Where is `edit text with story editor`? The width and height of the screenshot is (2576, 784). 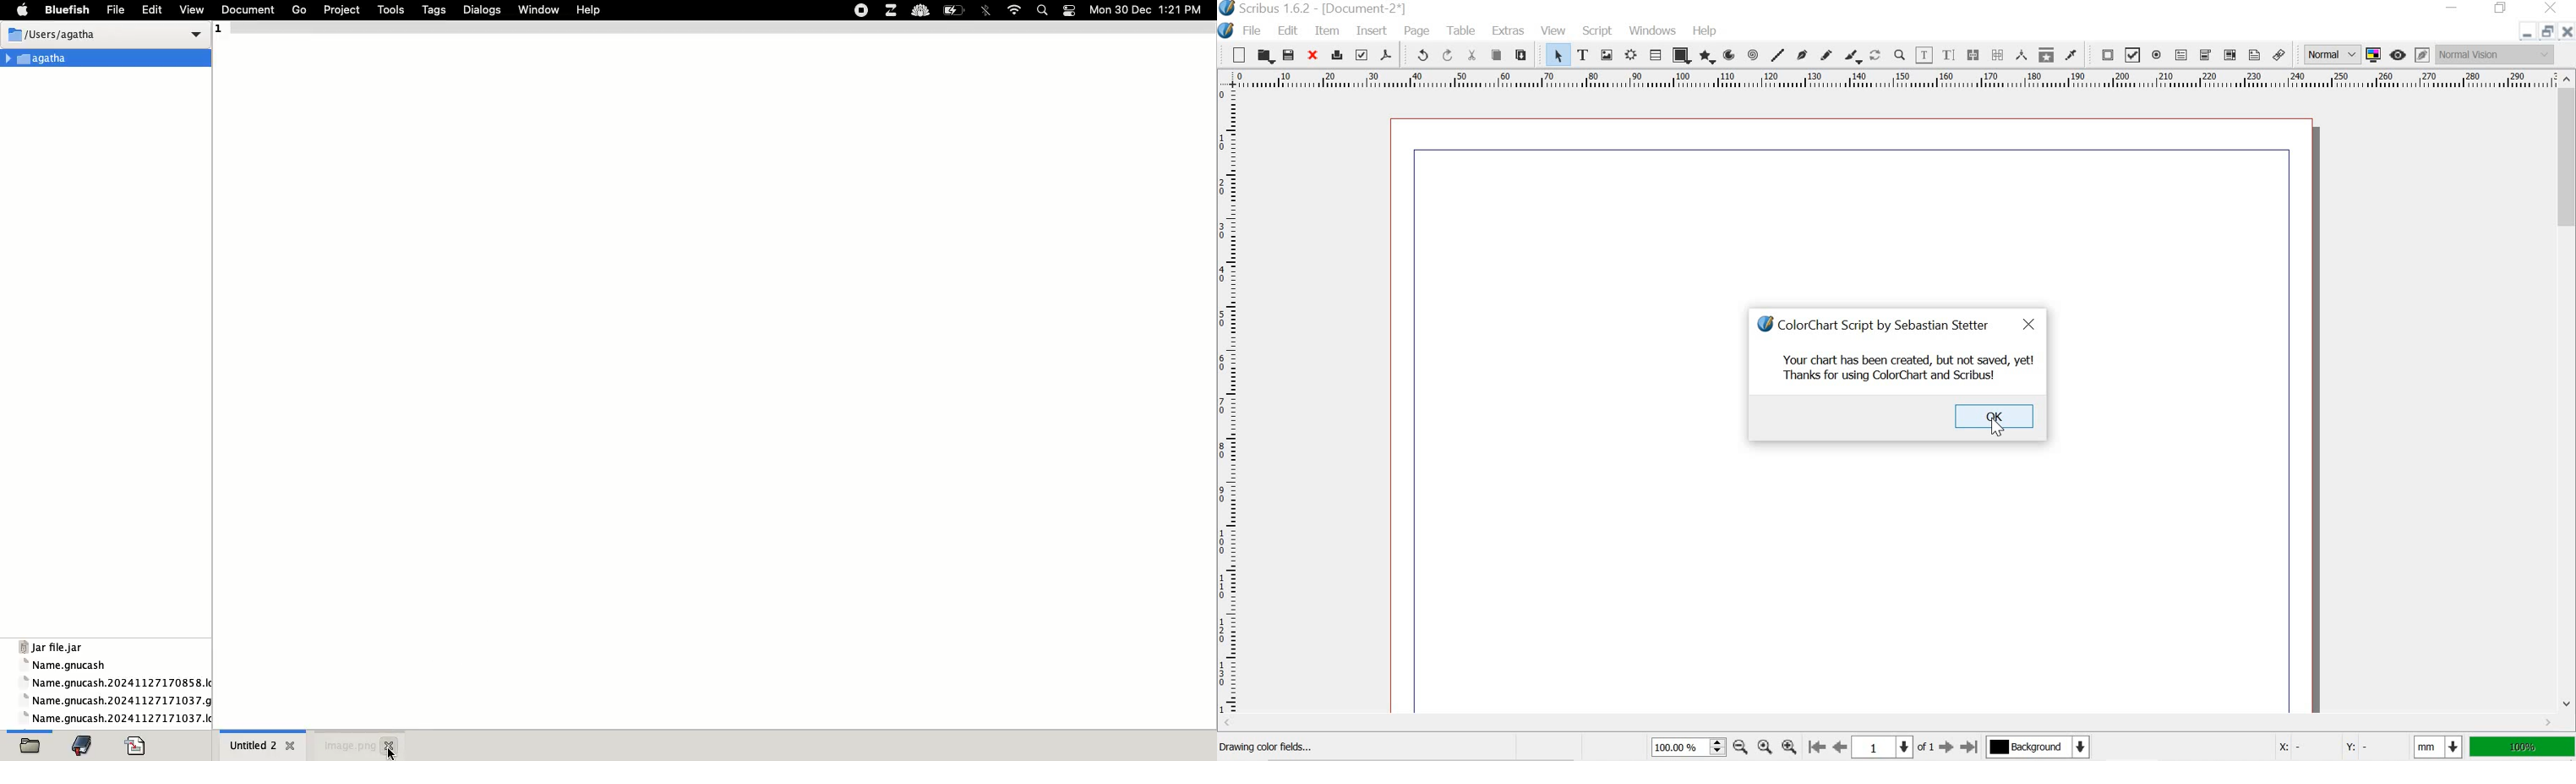 edit text with story editor is located at coordinates (1949, 56).